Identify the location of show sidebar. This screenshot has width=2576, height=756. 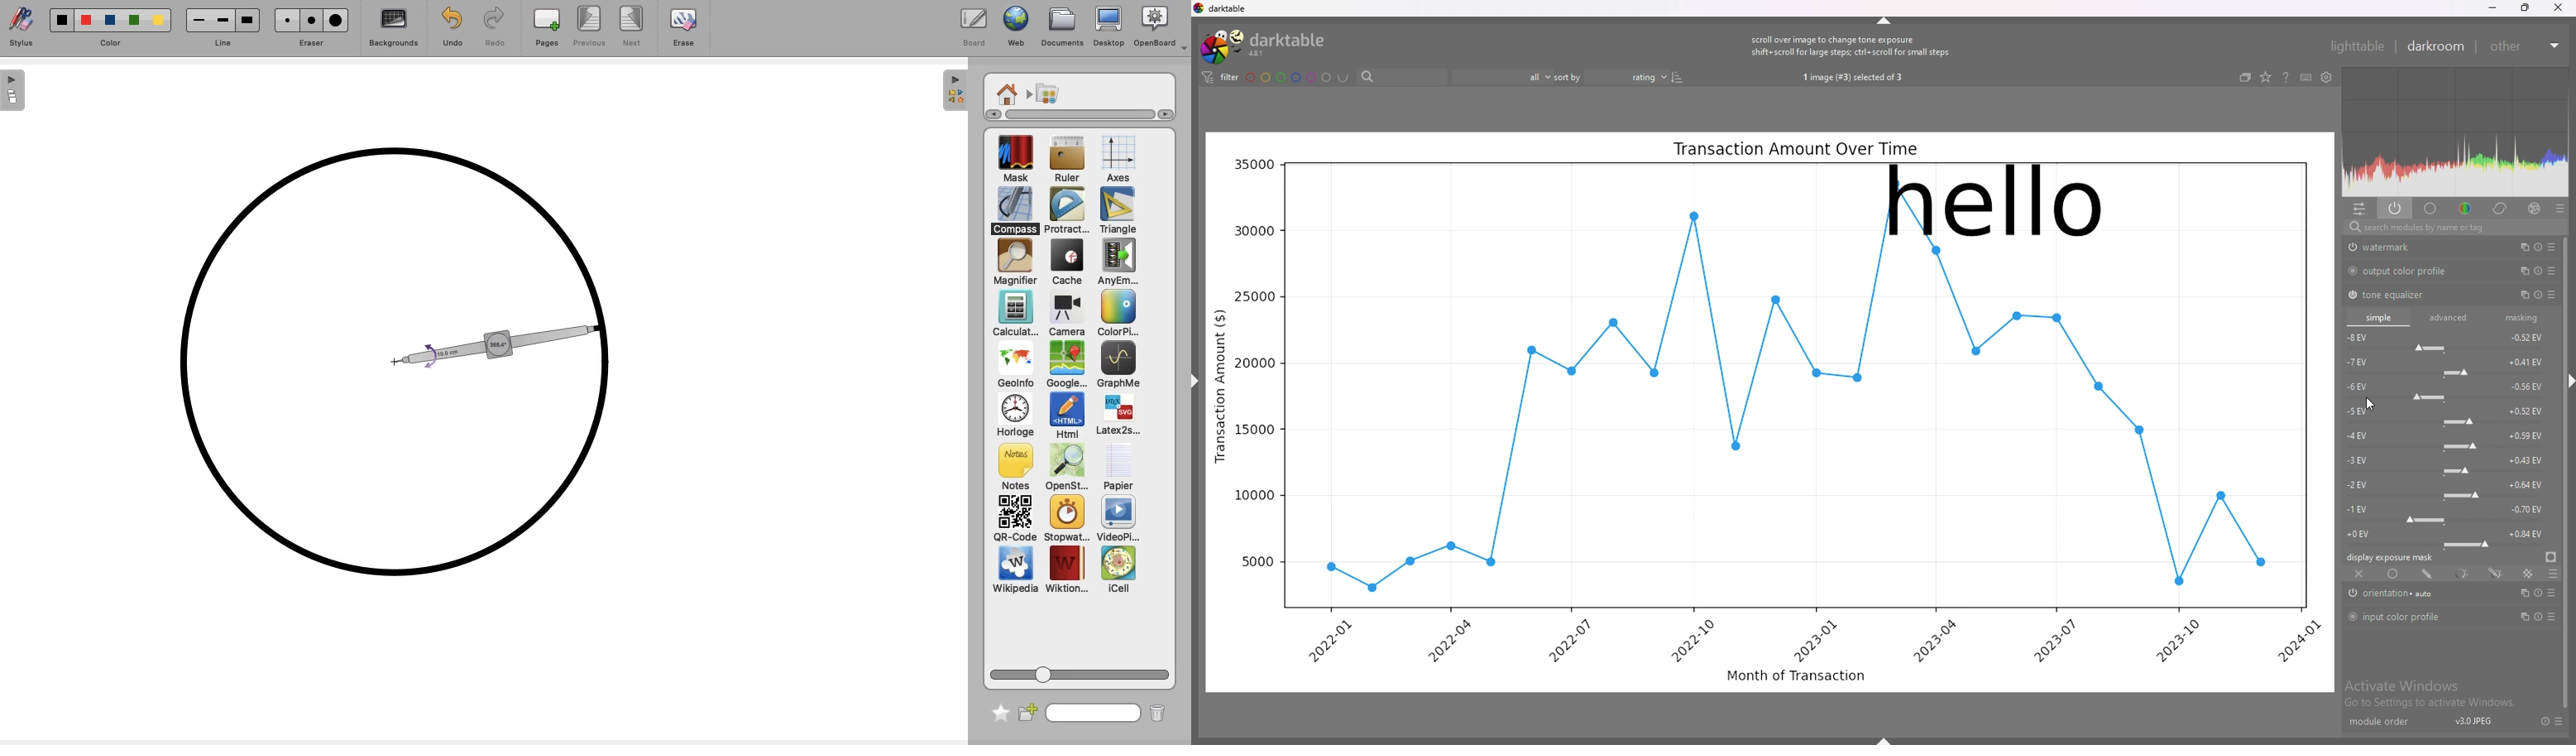
(1886, 740).